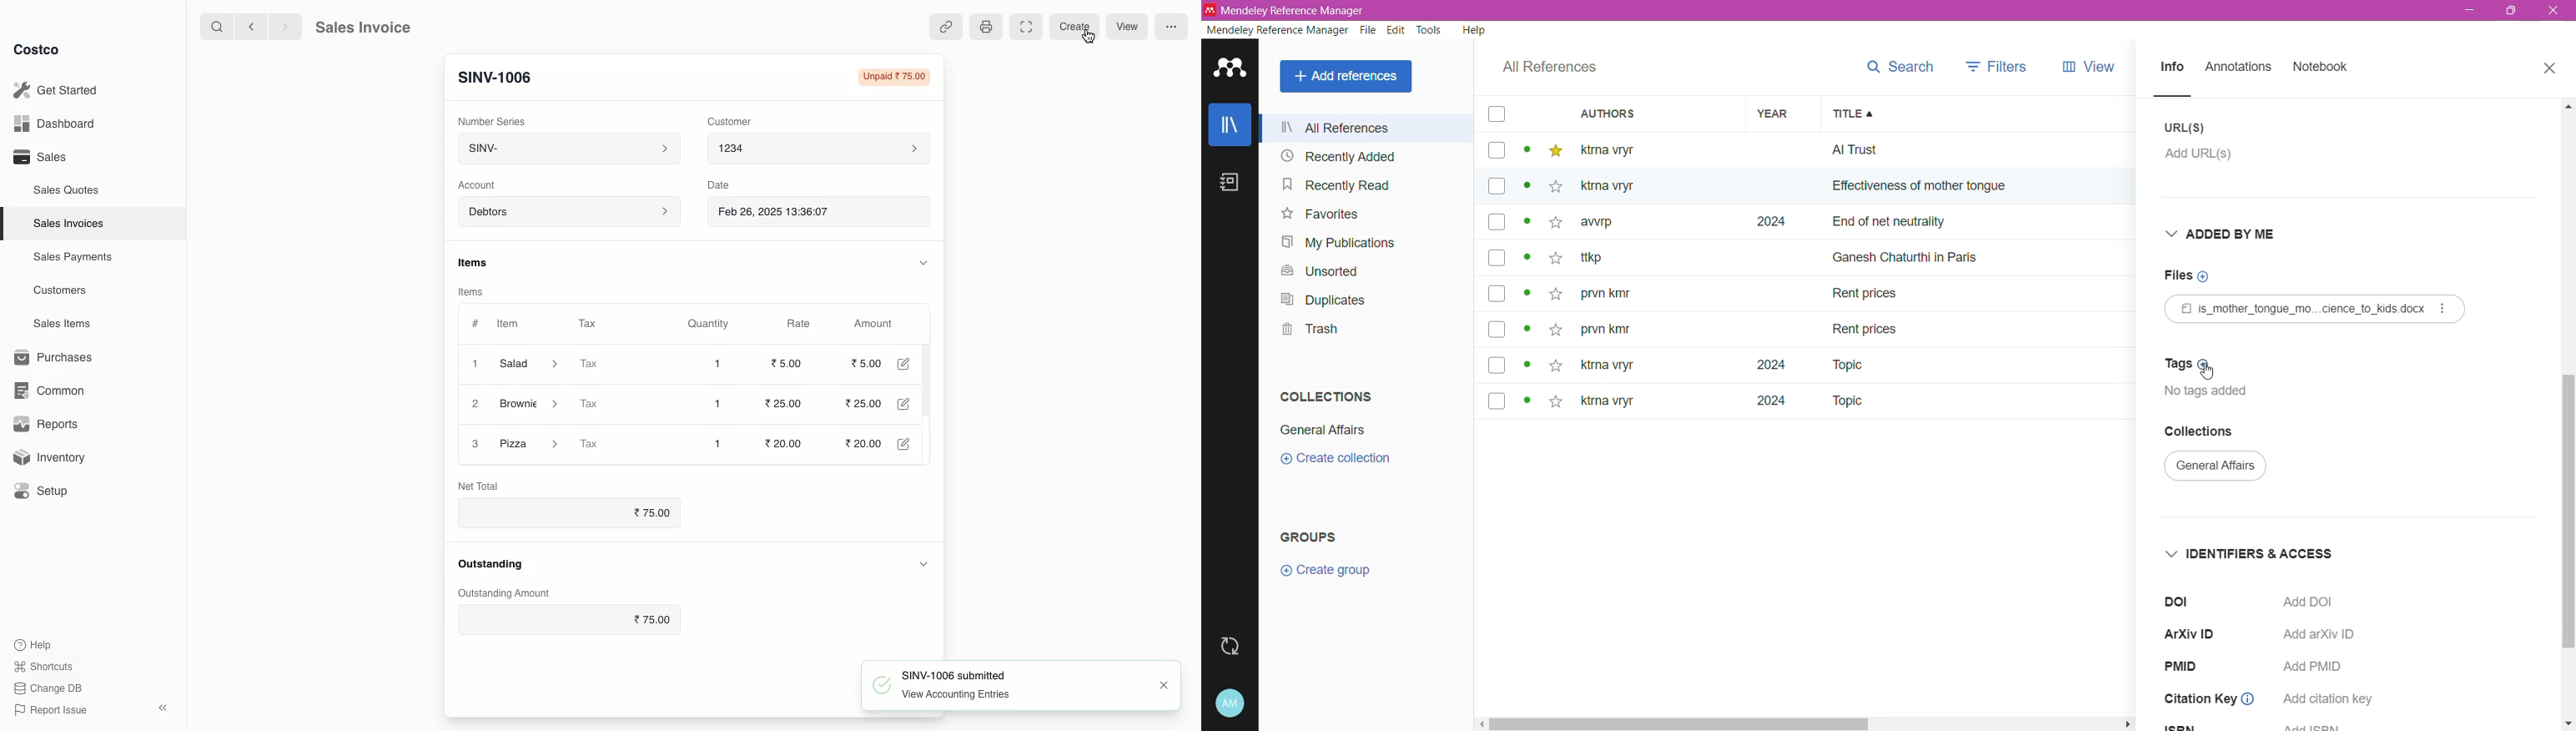 This screenshot has height=756, width=2576. Describe the element at coordinates (655, 513) in the screenshot. I see `75.00` at that location.